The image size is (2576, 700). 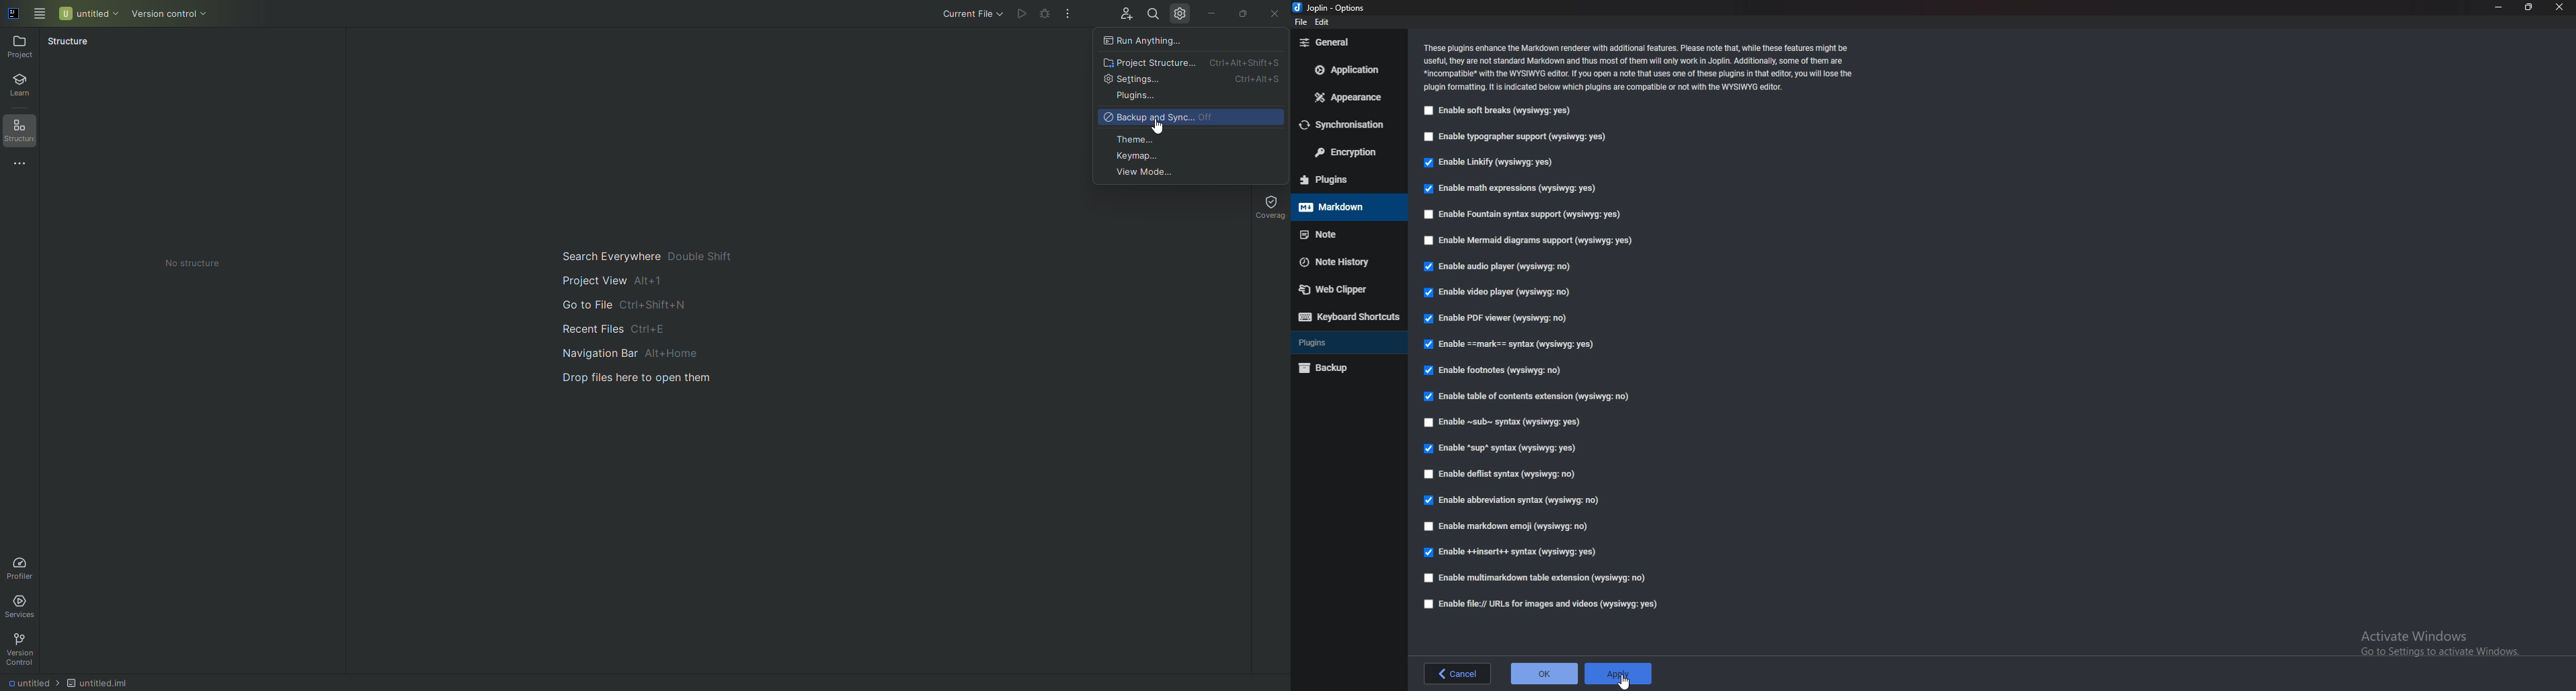 What do you see at coordinates (15, 11) in the screenshot?
I see `` at bounding box center [15, 11].